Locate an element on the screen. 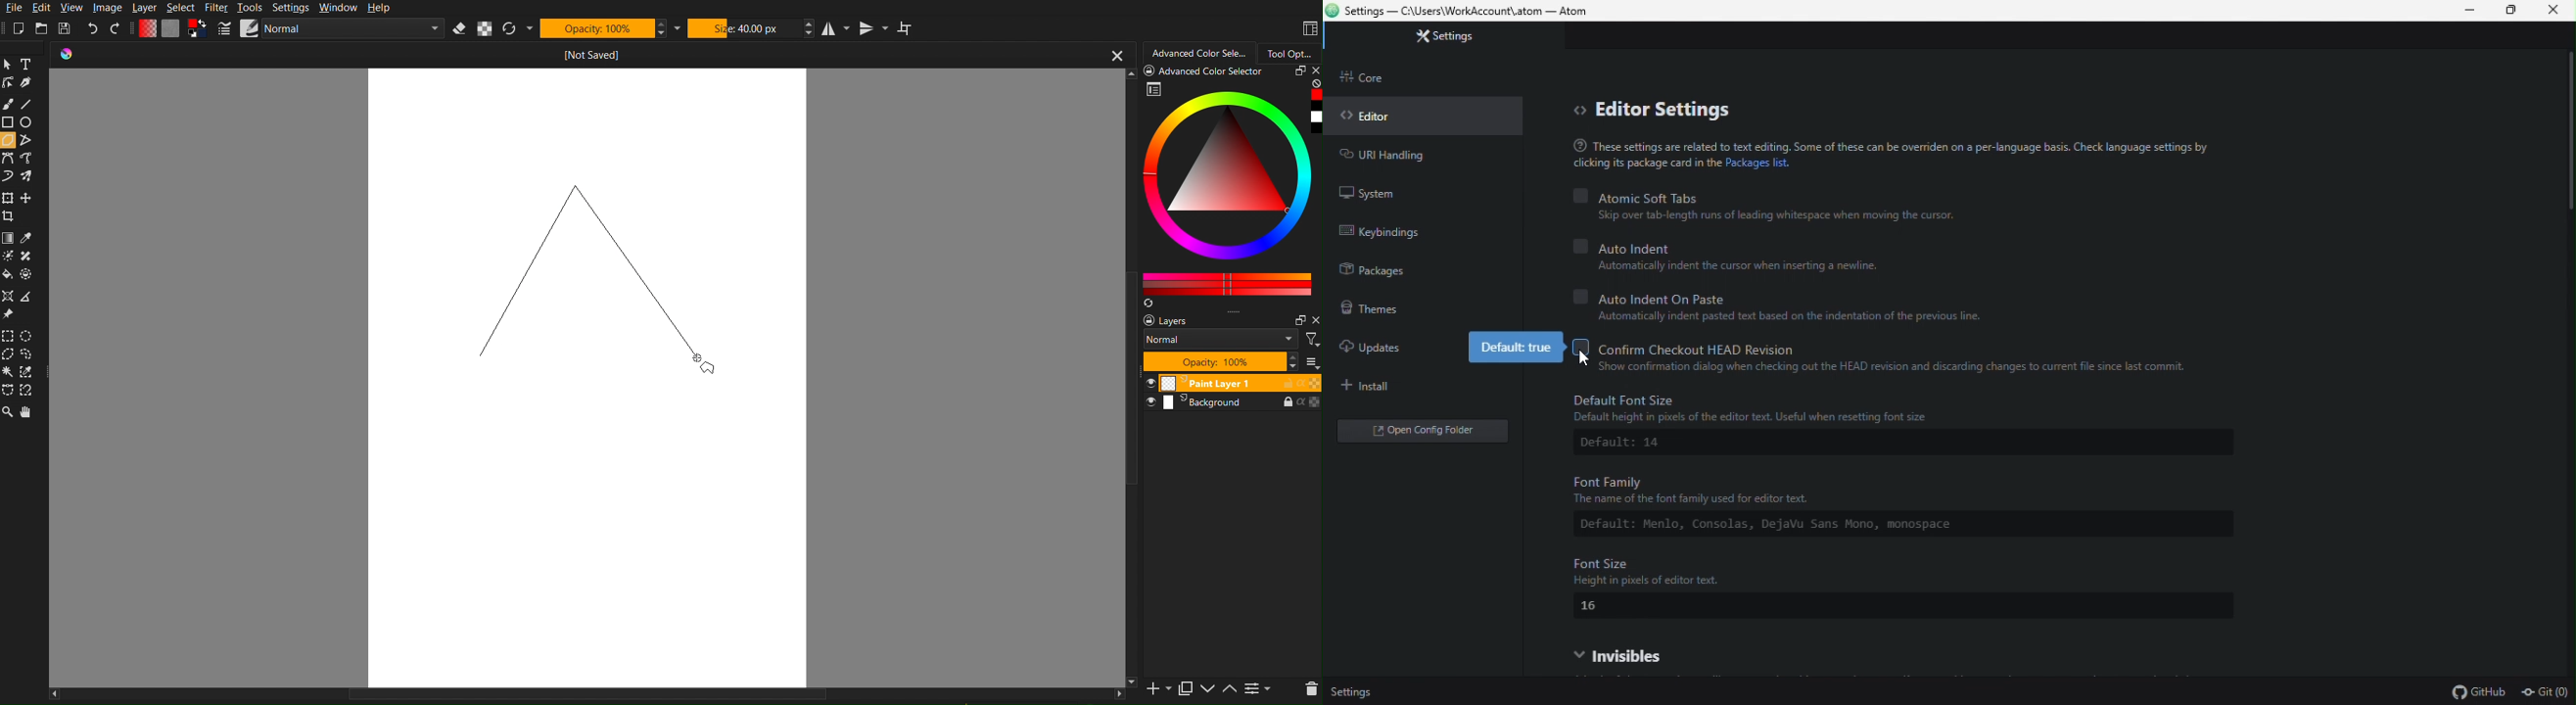 This screenshot has height=728, width=2576. New is located at coordinates (19, 28).